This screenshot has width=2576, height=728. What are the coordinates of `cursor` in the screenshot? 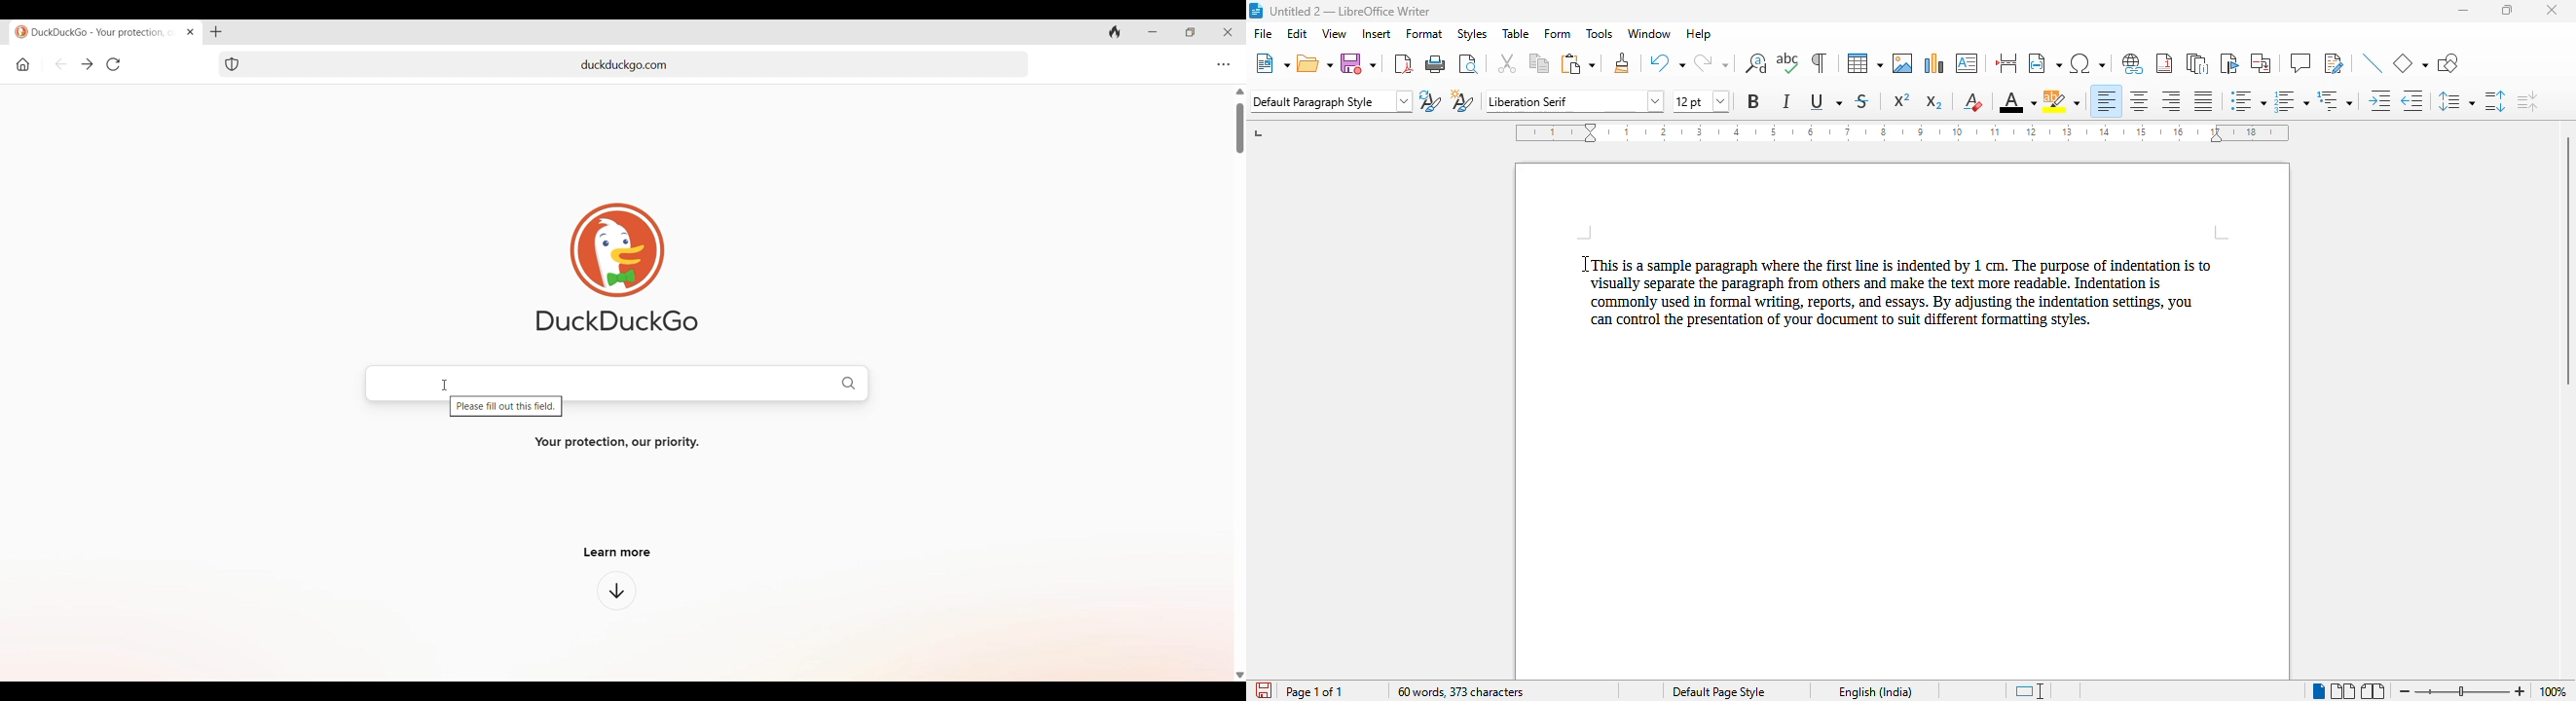 It's located at (1584, 266).